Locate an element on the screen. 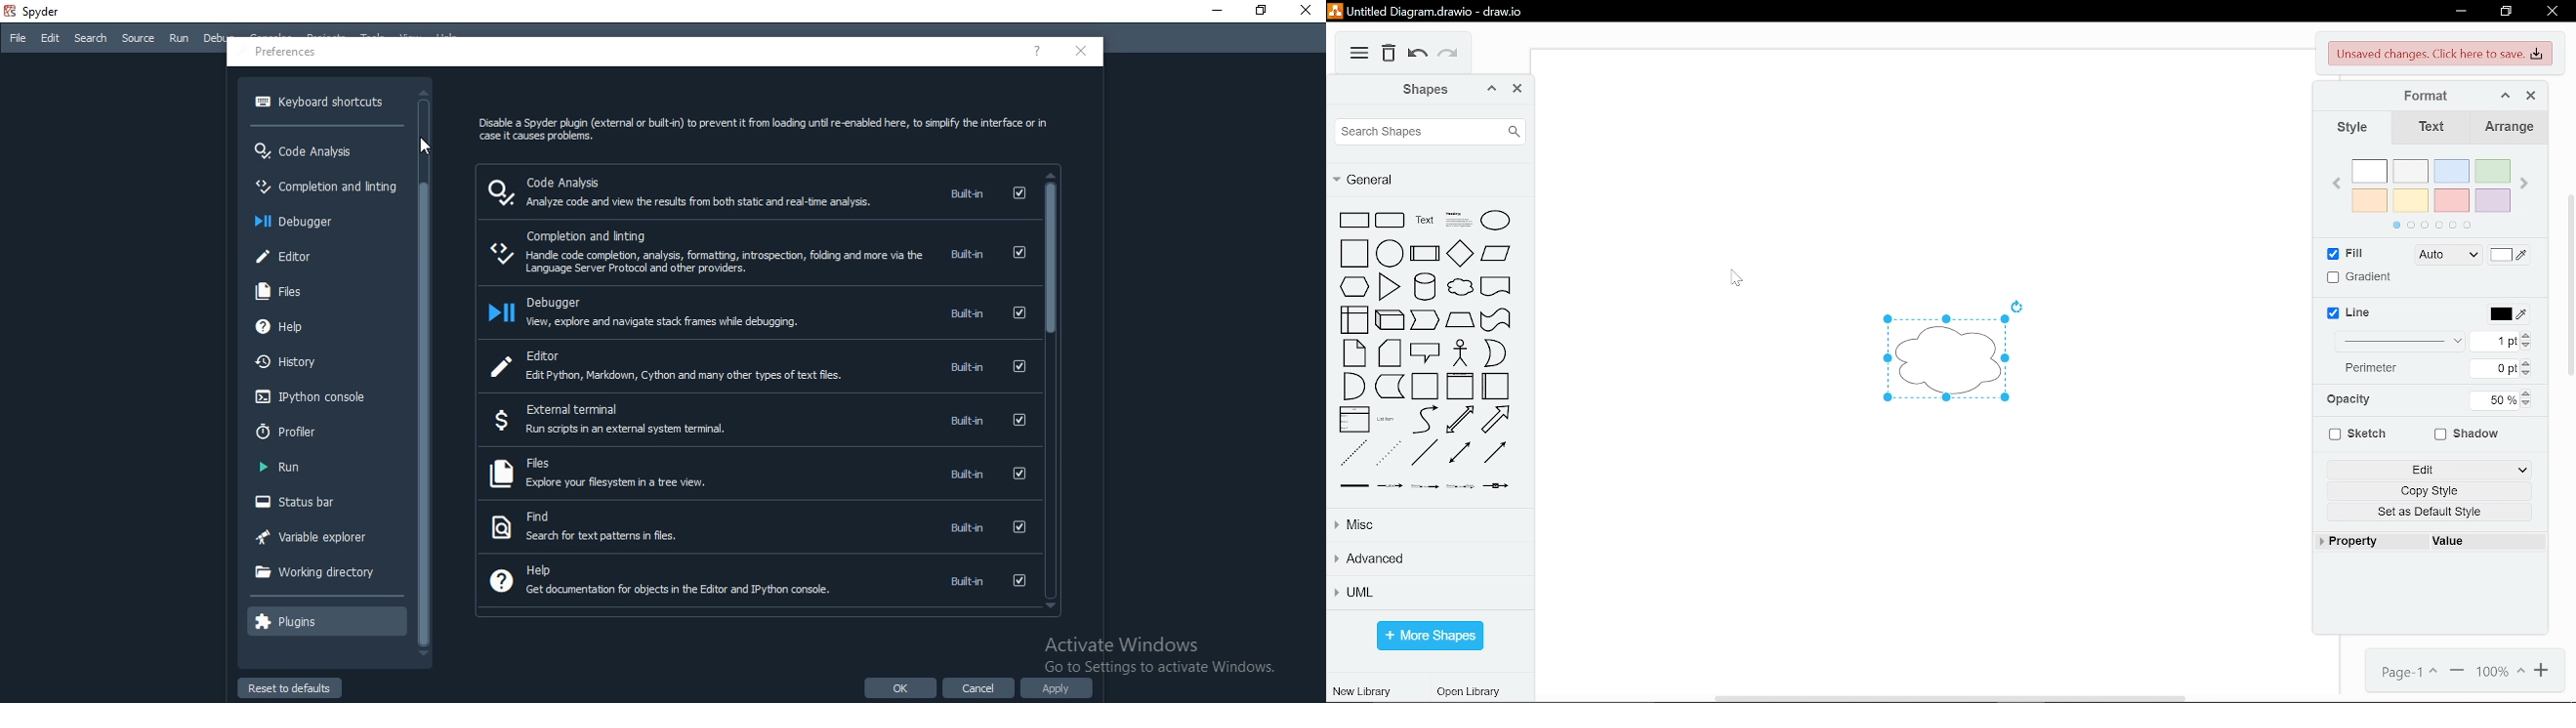 The height and width of the screenshot is (728, 2576). parallelogram is located at coordinates (1495, 257).